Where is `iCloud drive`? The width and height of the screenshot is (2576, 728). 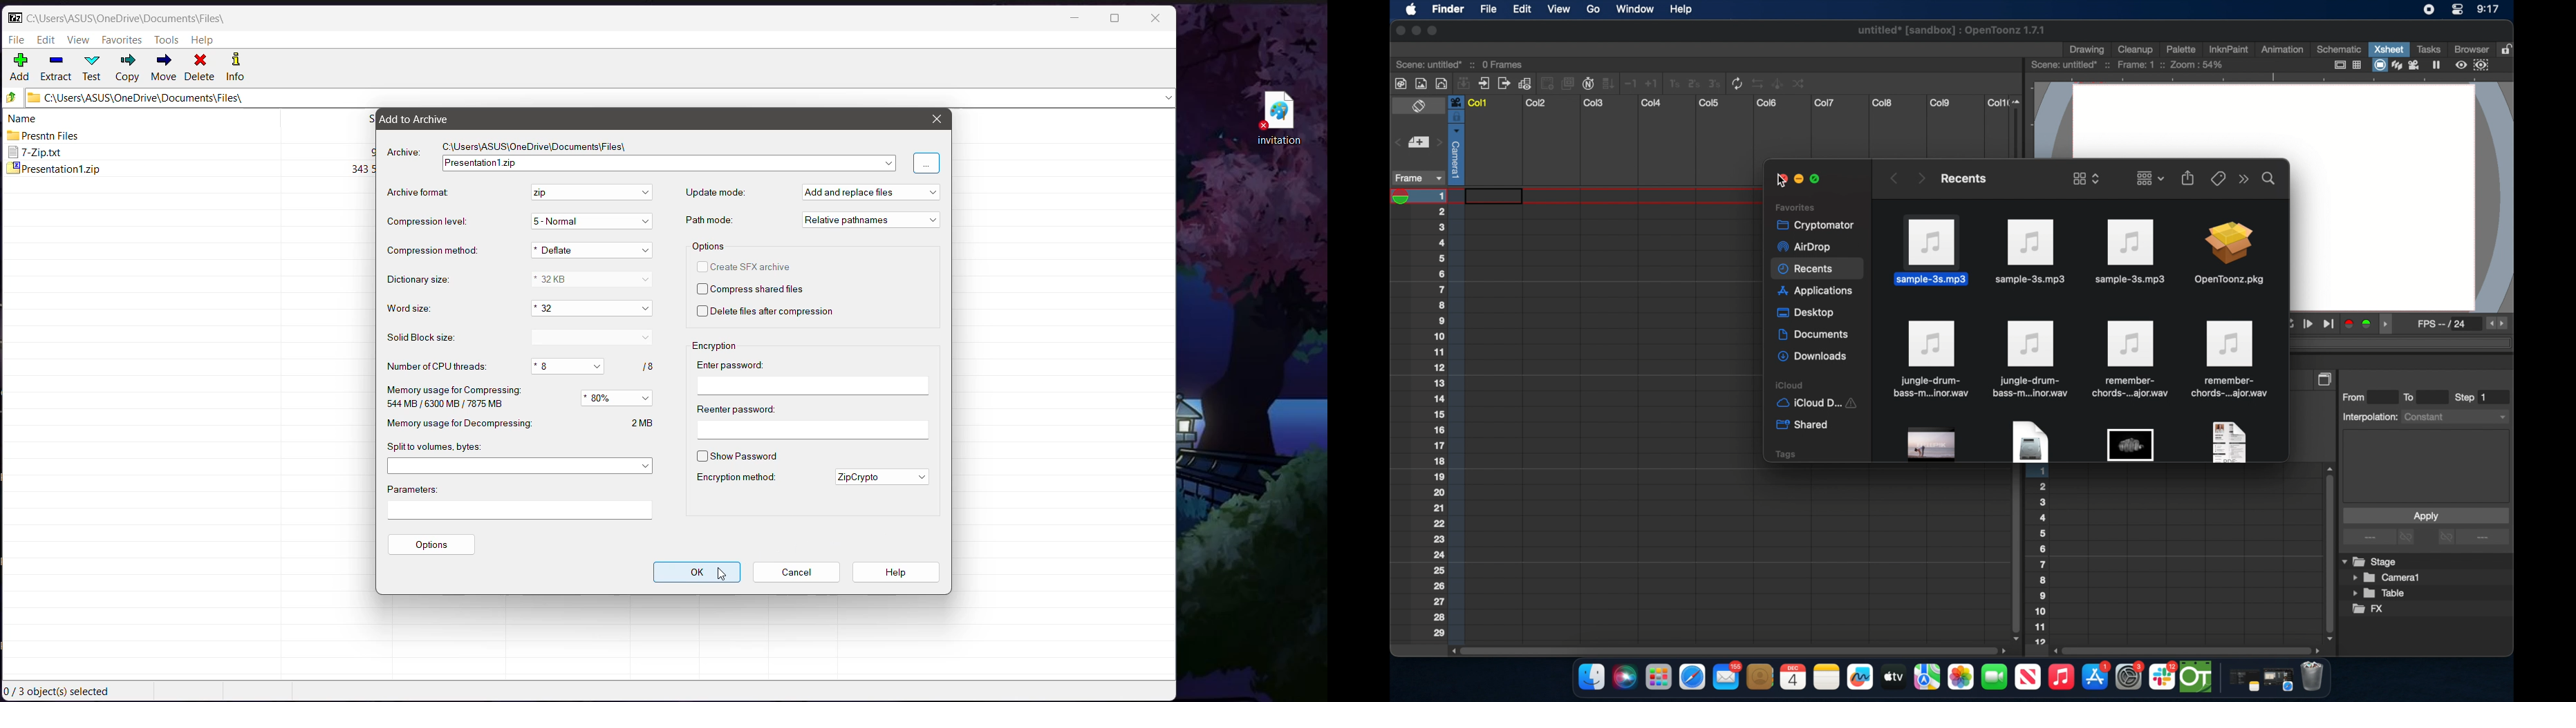 iCloud drive is located at coordinates (1816, 404).